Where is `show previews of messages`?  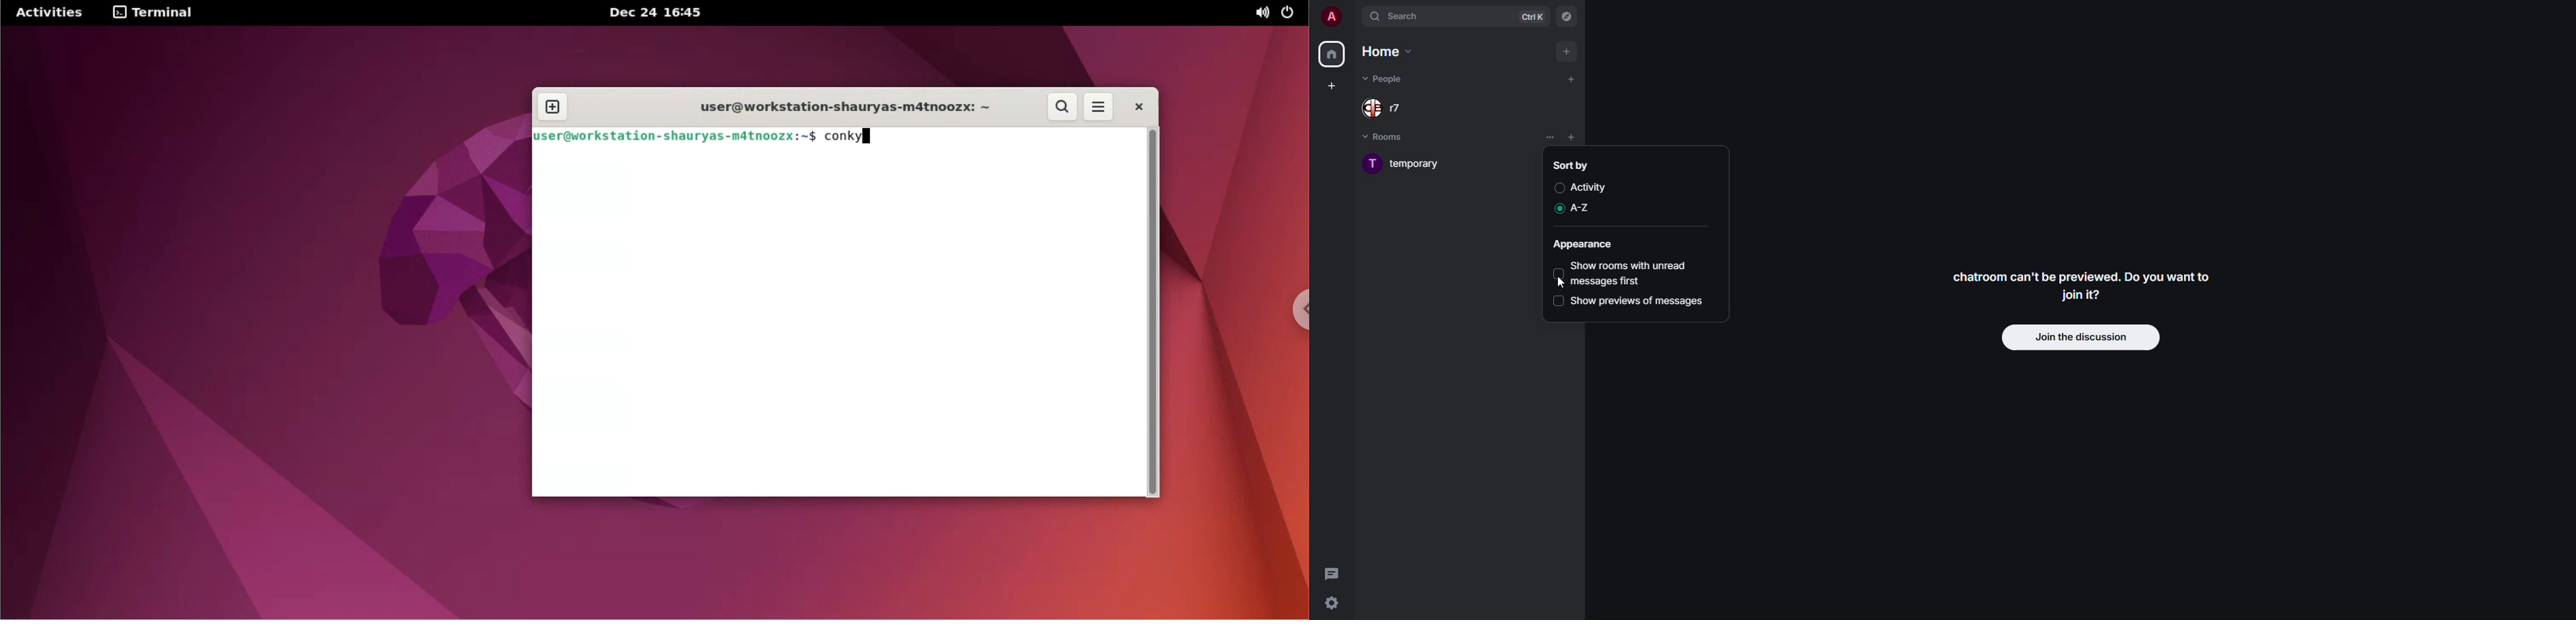 show previews of messages is located at coordinates (1640, 301).